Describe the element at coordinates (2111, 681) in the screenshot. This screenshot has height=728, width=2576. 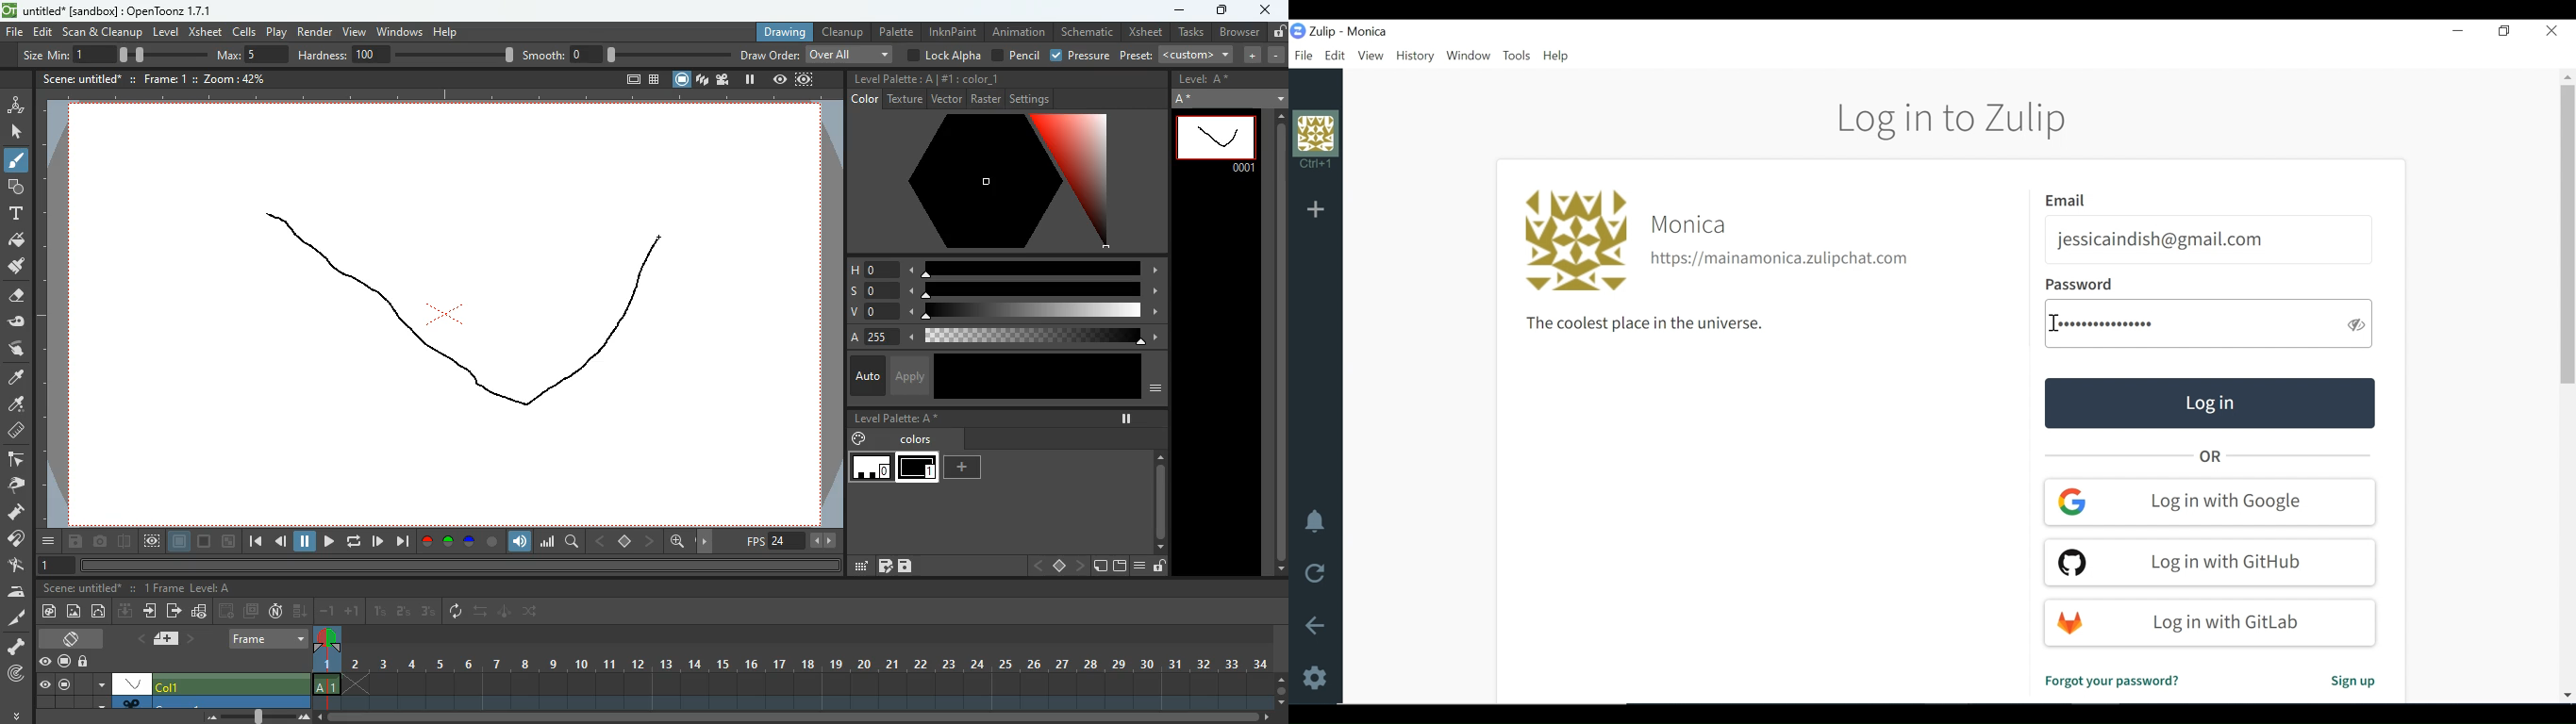
I see `Forgot password` at that location.